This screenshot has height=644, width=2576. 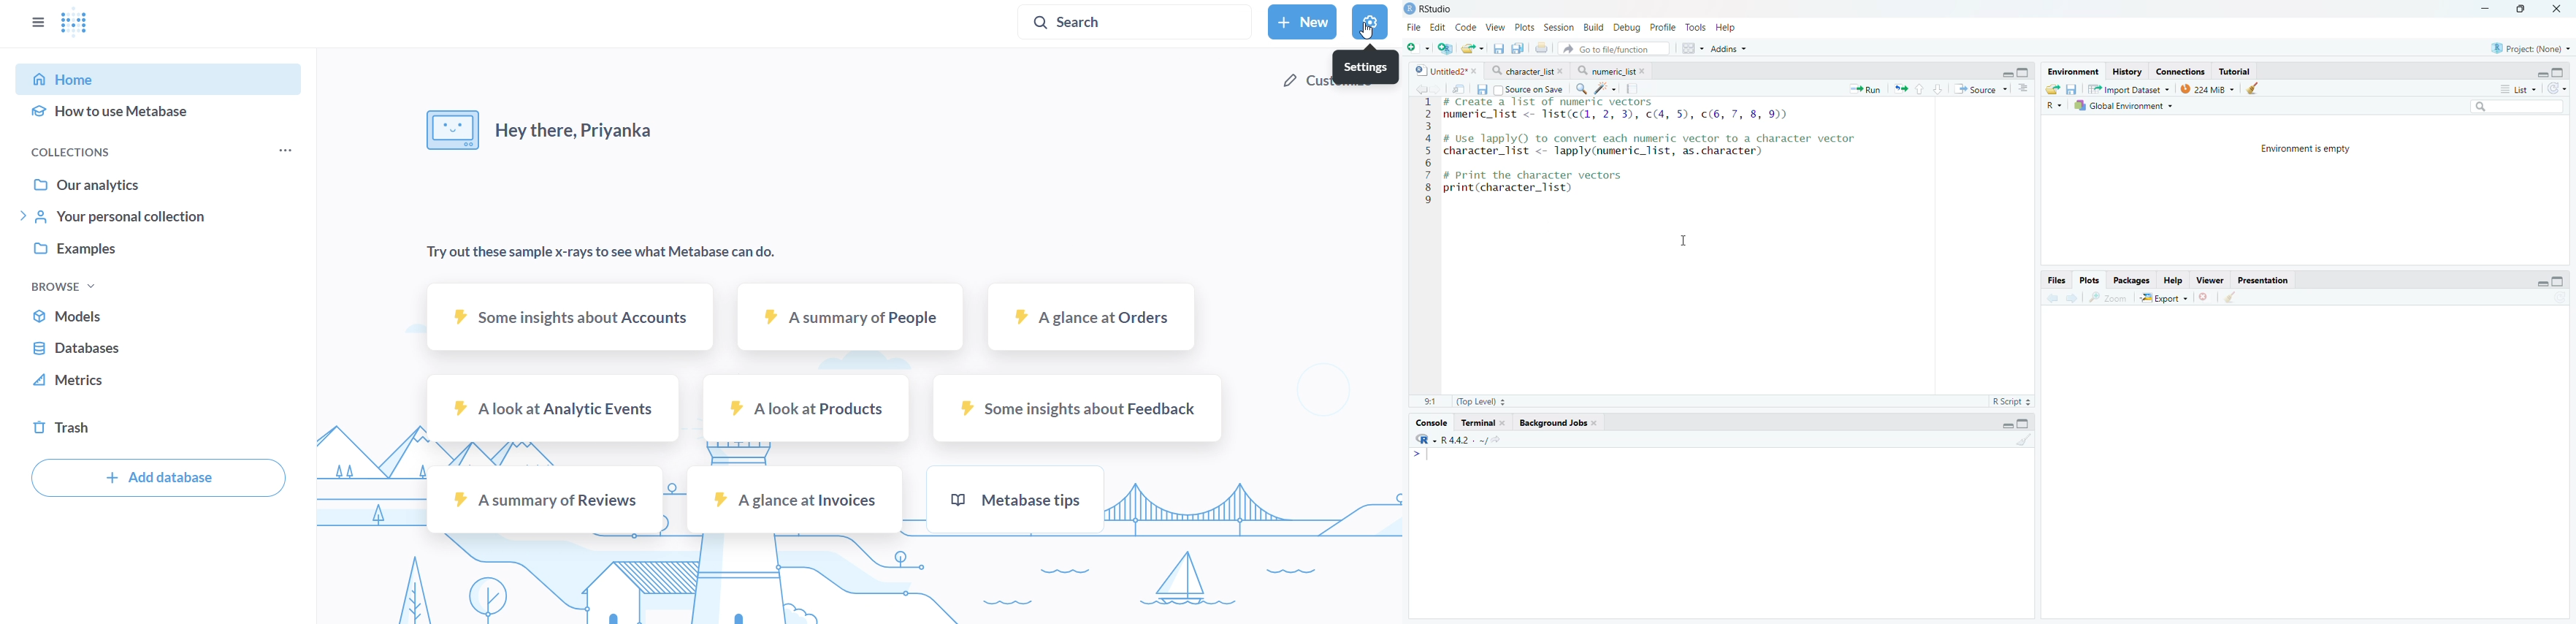 I want to click on Run current line, so click(x=1863, y=89).